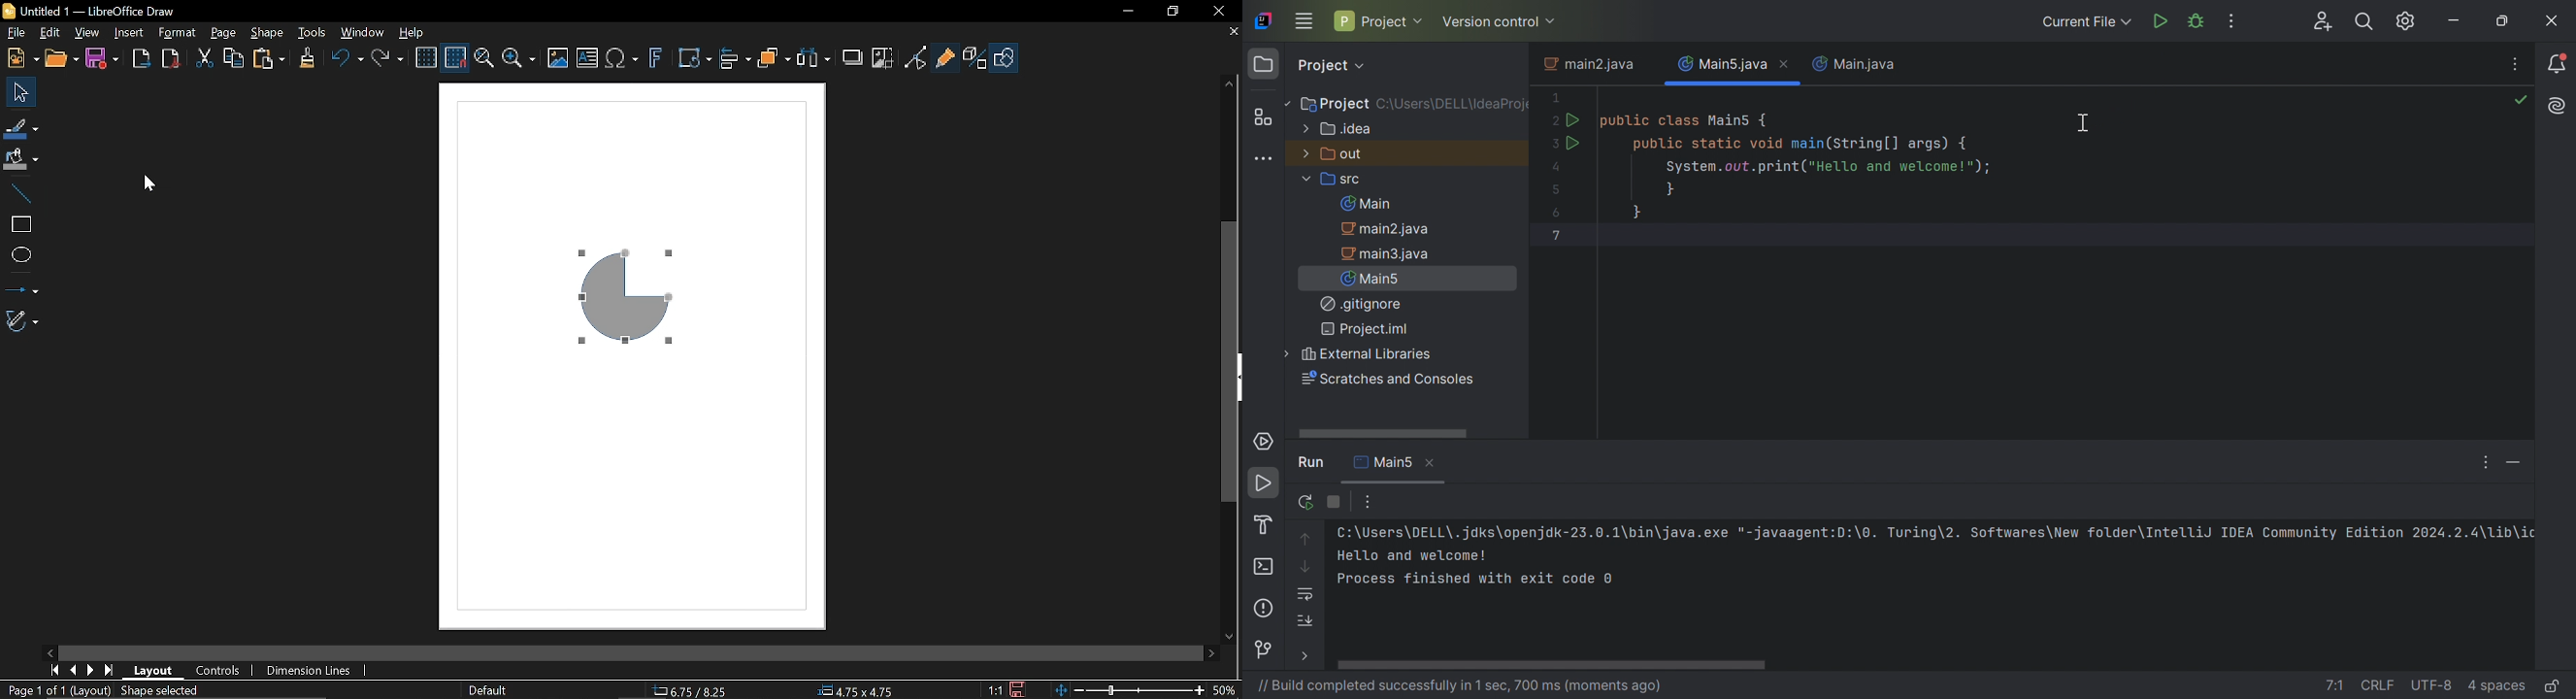 This screenshot has height=700, width=2576. What do you see at coordinates (121, 10) in the screenshot?
I see `Untitled 1 -- LibreOffice Draw` at bounding box center [121, 10].